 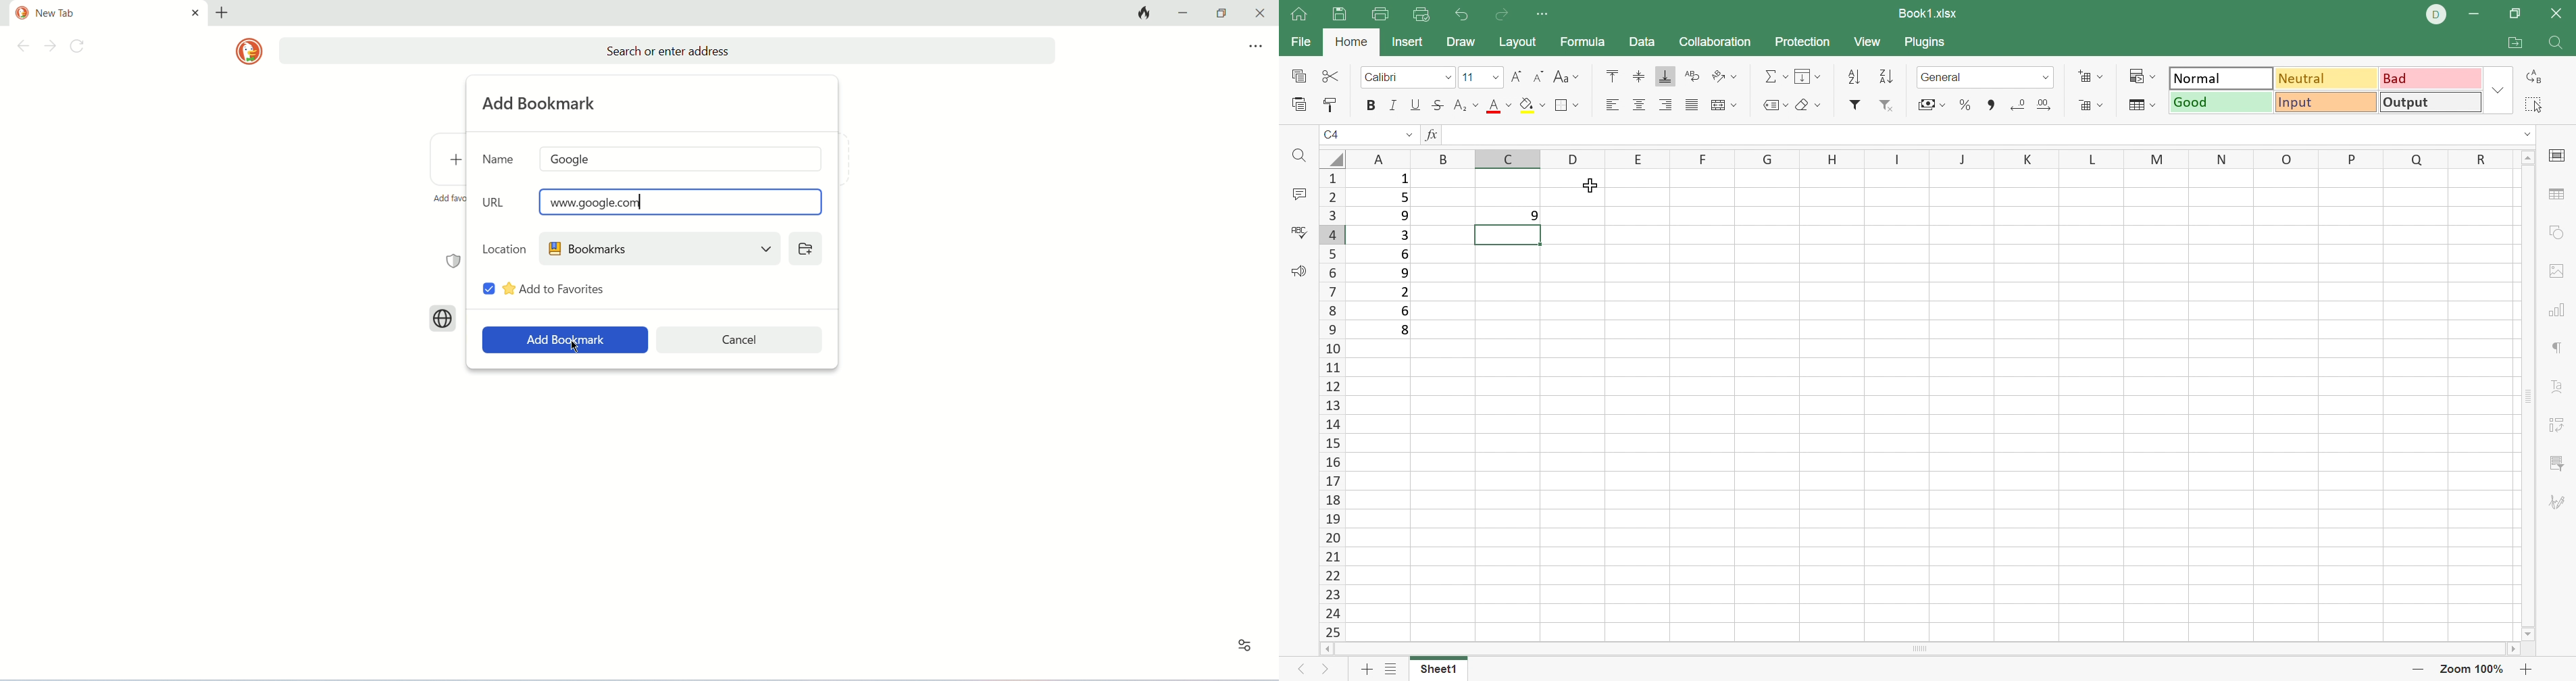 I want to click on NAME, so click(x=499, y=158).